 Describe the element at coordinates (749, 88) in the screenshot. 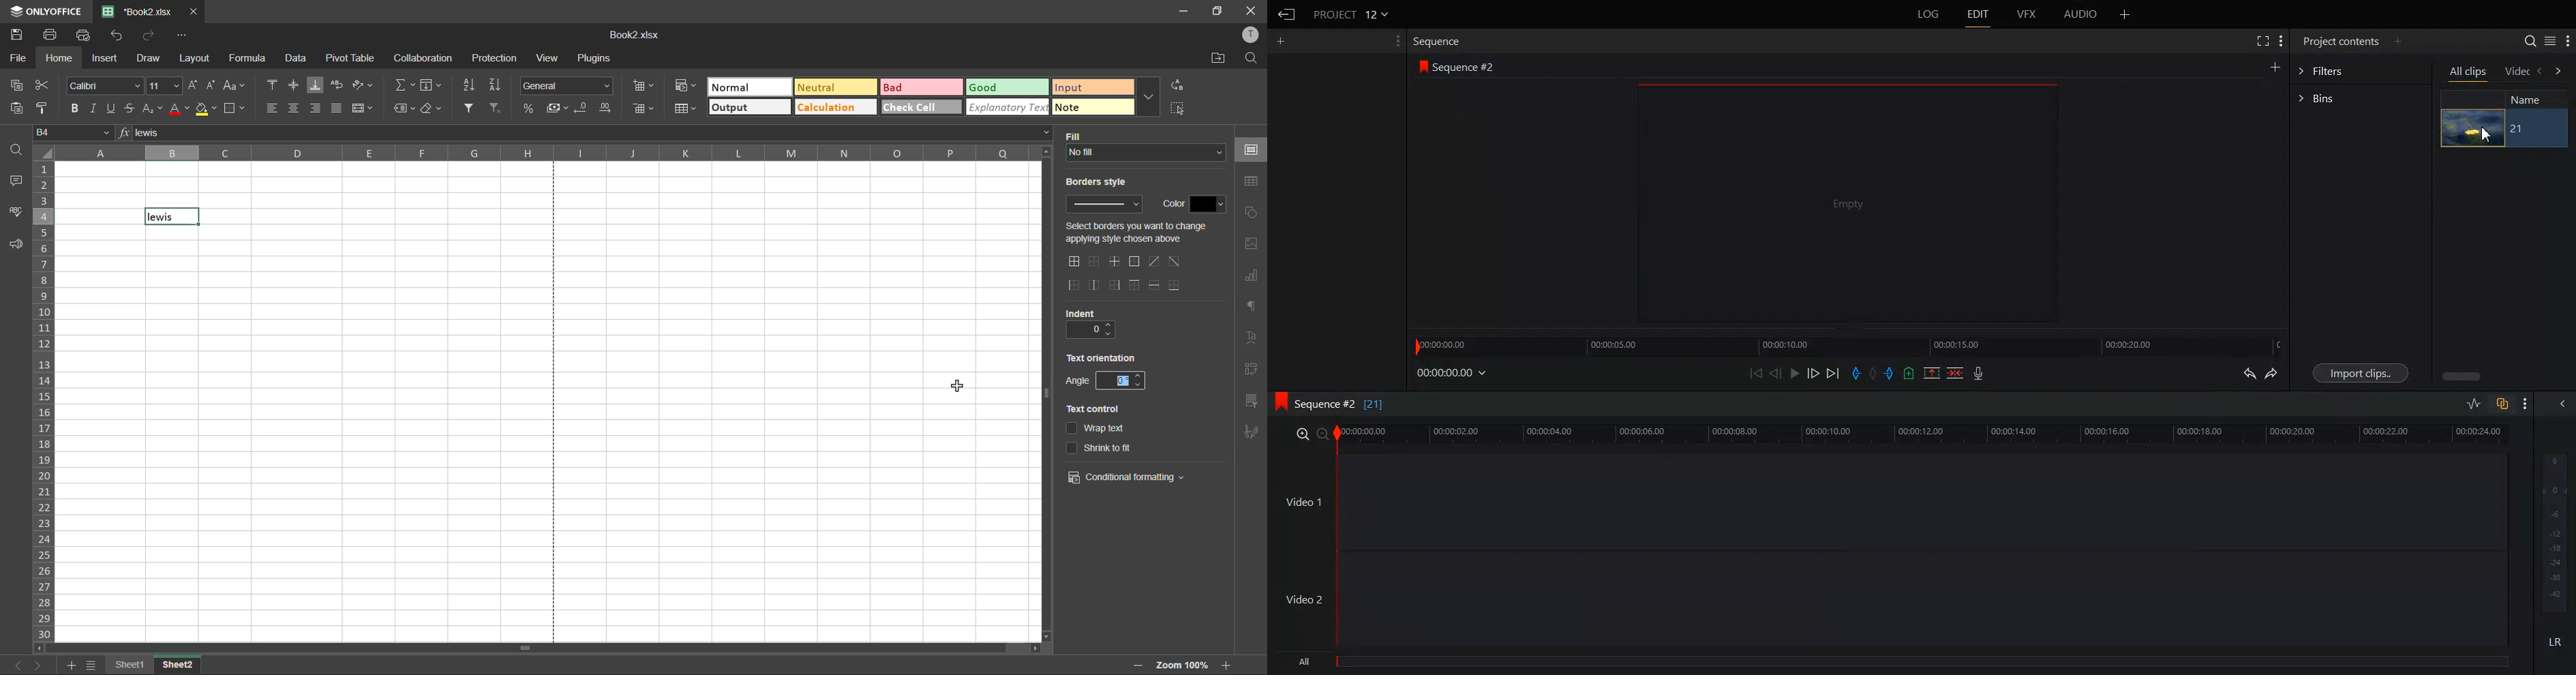

I see `normal` at that location.